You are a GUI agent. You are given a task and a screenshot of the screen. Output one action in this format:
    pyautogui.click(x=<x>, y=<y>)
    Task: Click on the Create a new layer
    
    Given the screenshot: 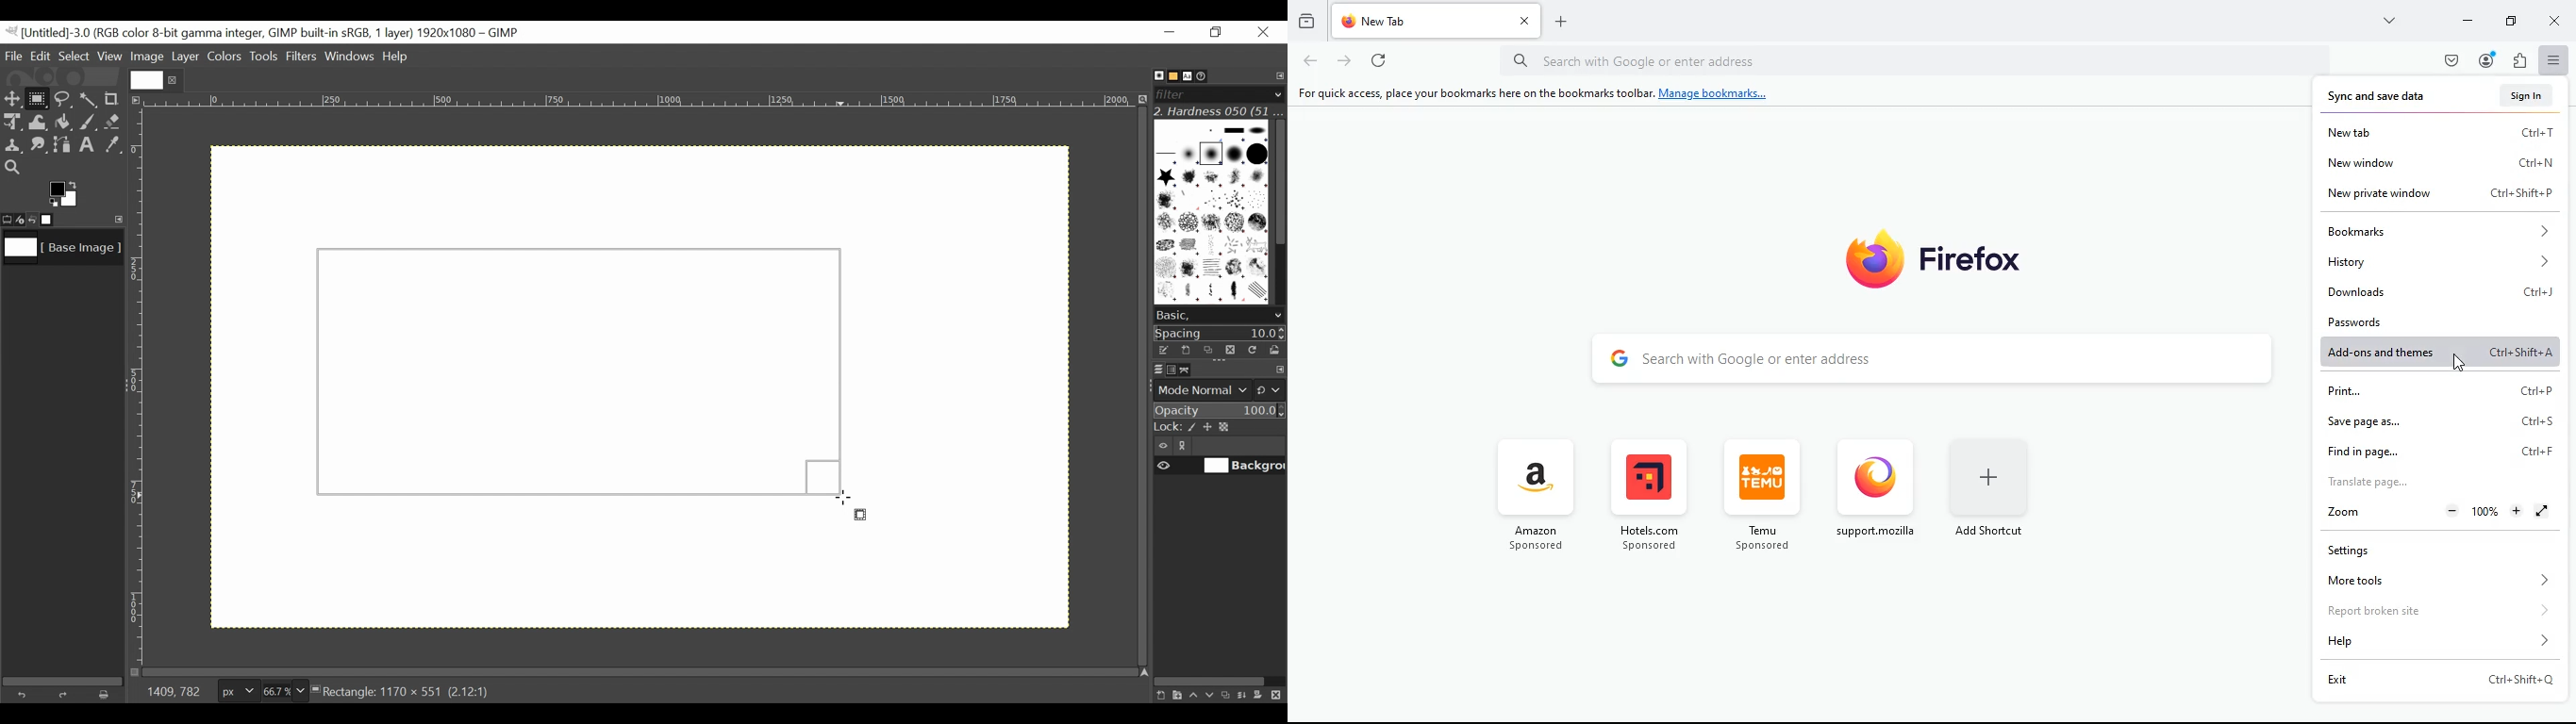 What is the action you would take?
    pyautogui.click(x=1176, y=695)
    